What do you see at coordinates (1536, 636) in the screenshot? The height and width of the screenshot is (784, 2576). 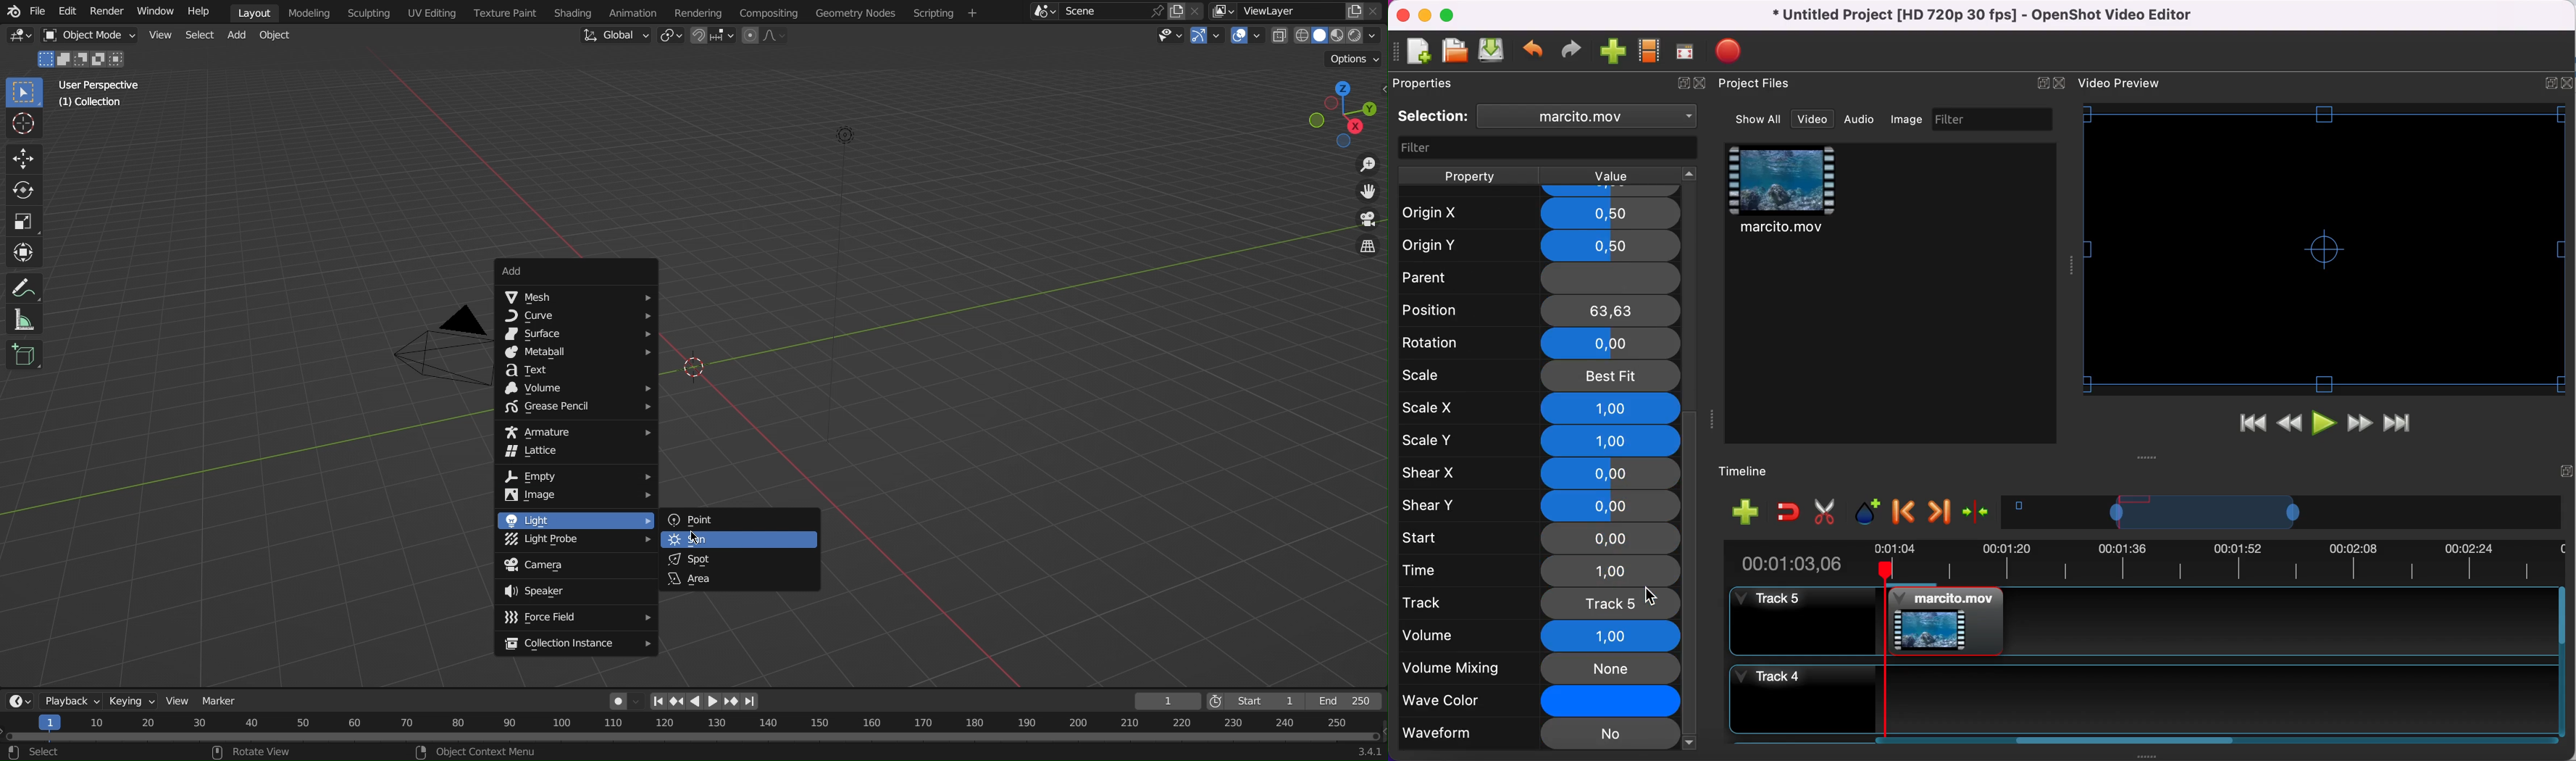 I see `volume 1` at bounding box center [1536, 636].